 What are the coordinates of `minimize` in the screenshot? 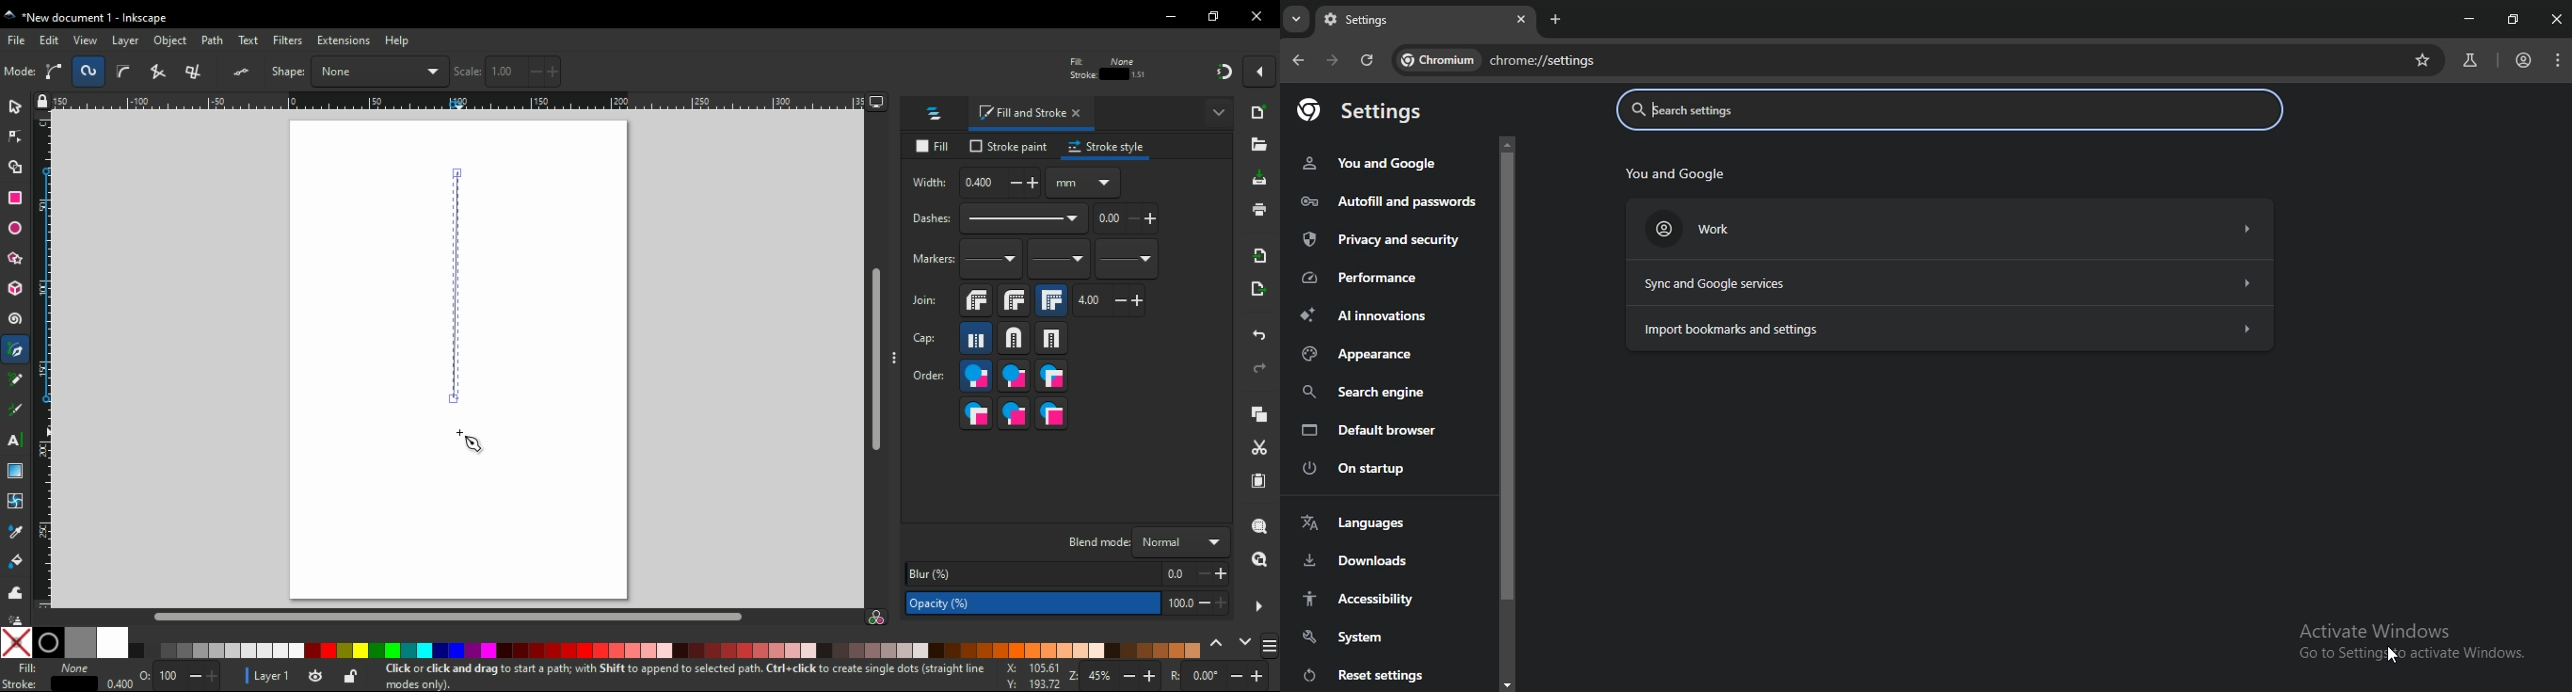 It's located at (1172, 17).